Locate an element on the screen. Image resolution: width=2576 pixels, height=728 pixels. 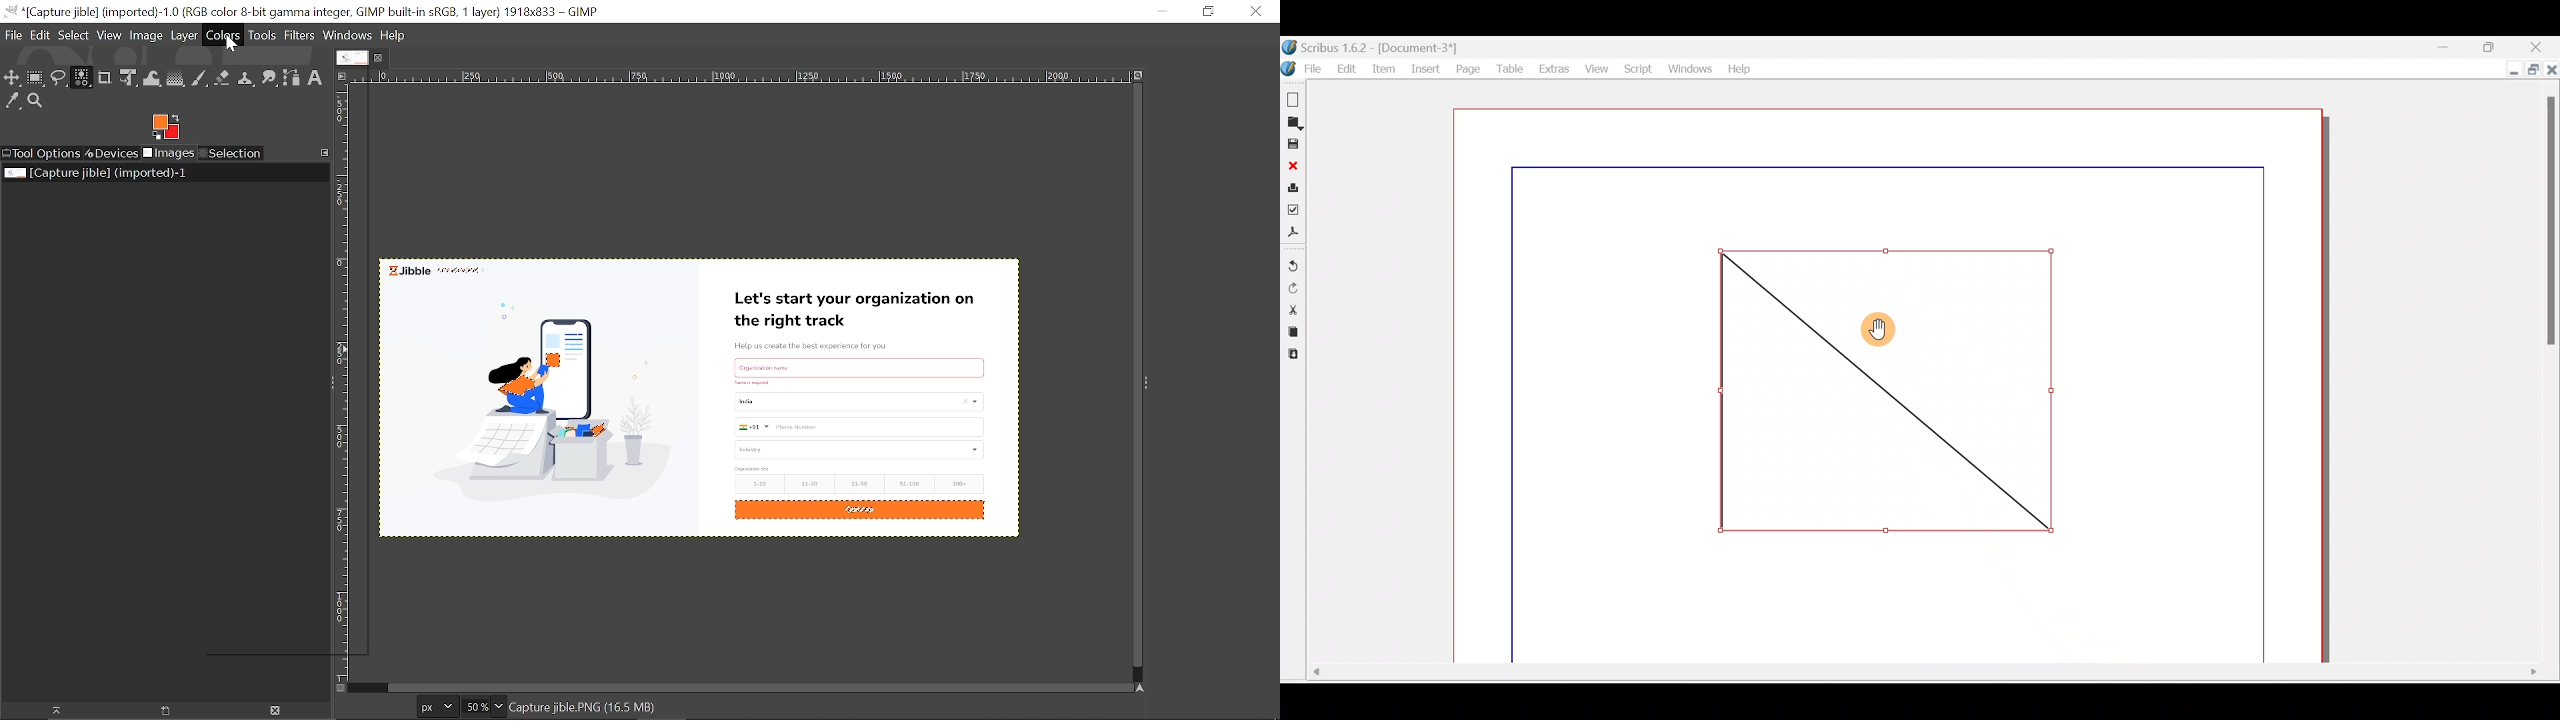
Close is located at coordinates (1291, 164).